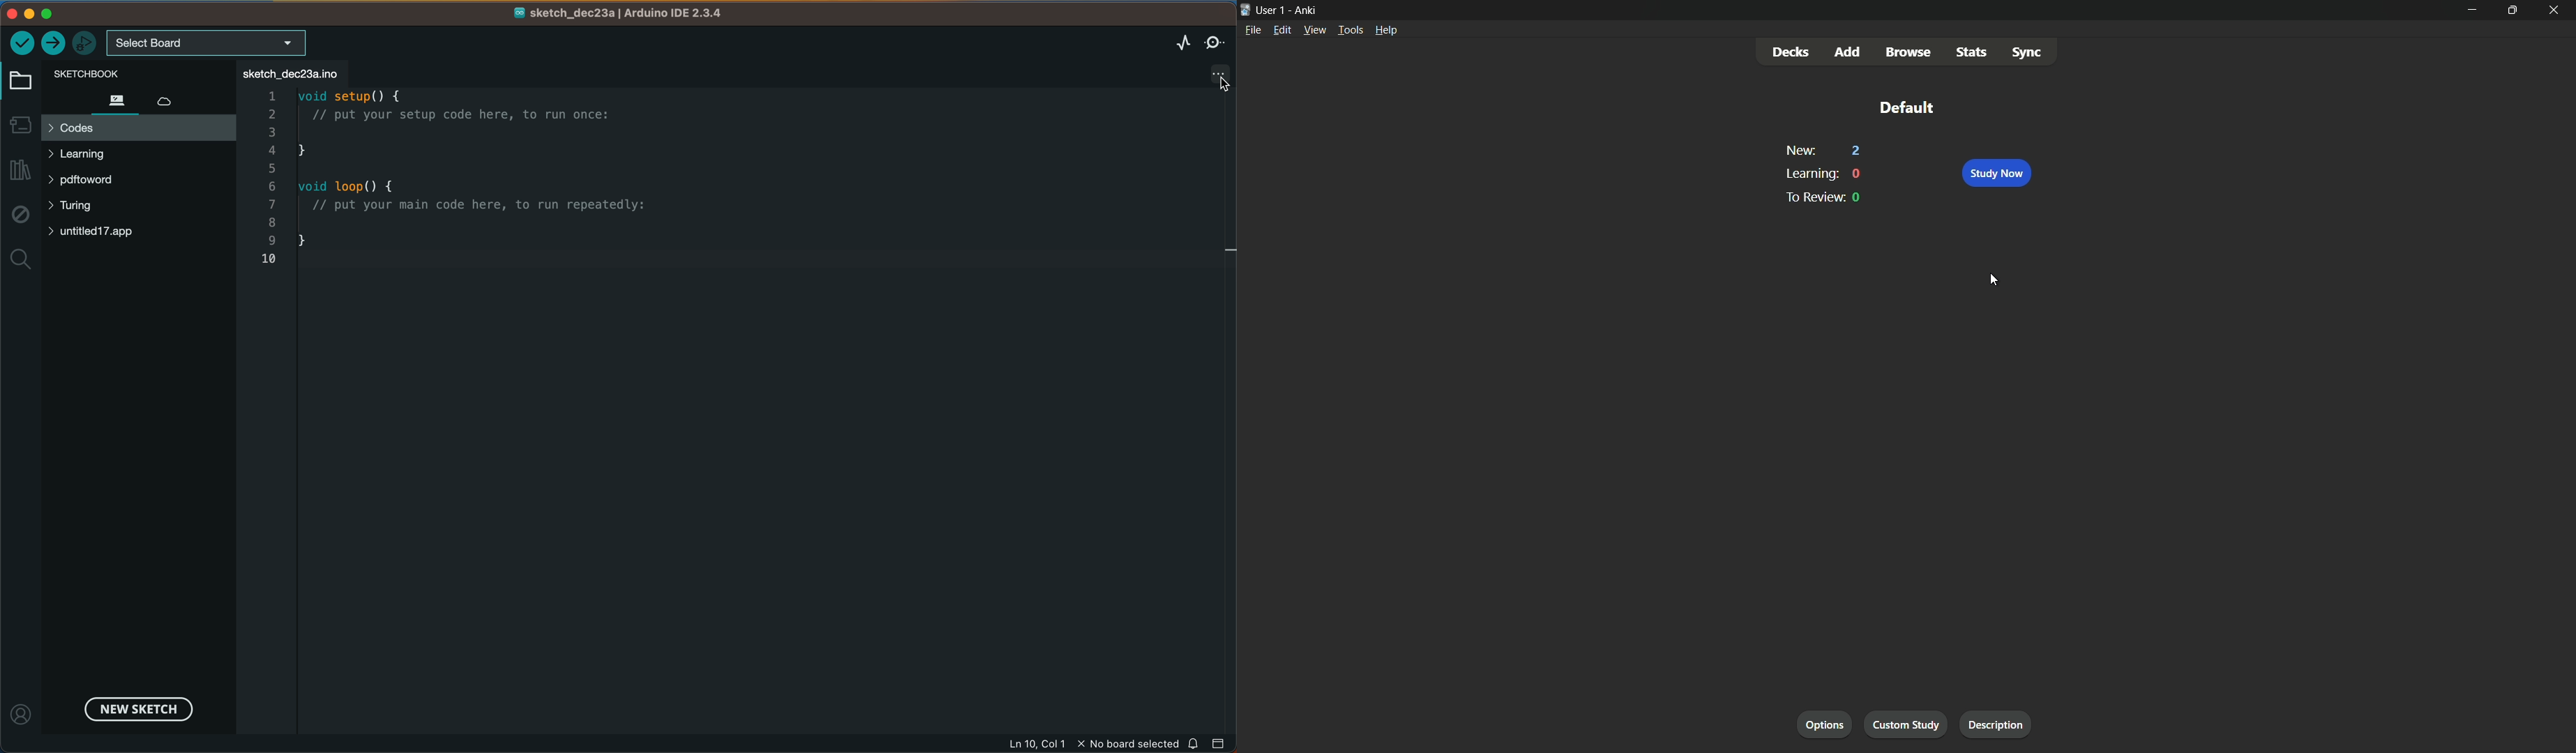 Image resolution: width=2576 pixels, height=756 pixels. Describe the element at coordinates (1971, 53) in the screenshot. I see `stats` at that location.